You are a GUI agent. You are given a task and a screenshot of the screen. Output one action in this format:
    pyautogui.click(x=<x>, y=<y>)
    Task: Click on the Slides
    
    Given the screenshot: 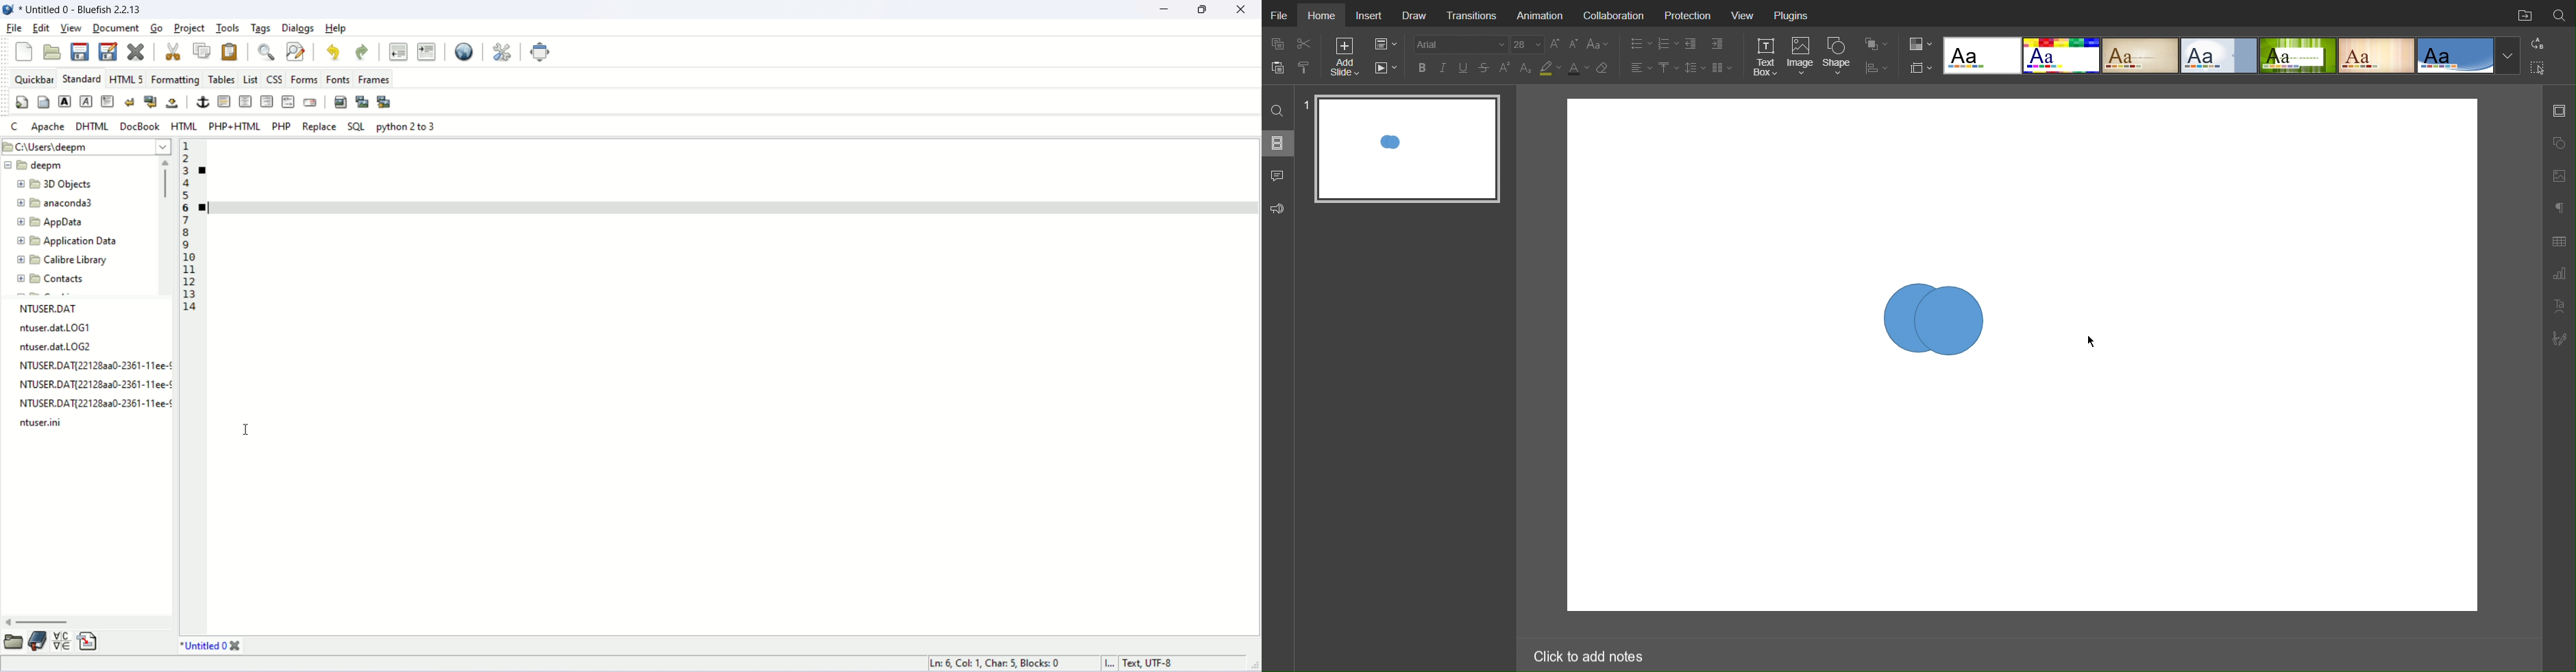 What is the action you would take?
    pyautogui.click(x=1279, y=143)
    